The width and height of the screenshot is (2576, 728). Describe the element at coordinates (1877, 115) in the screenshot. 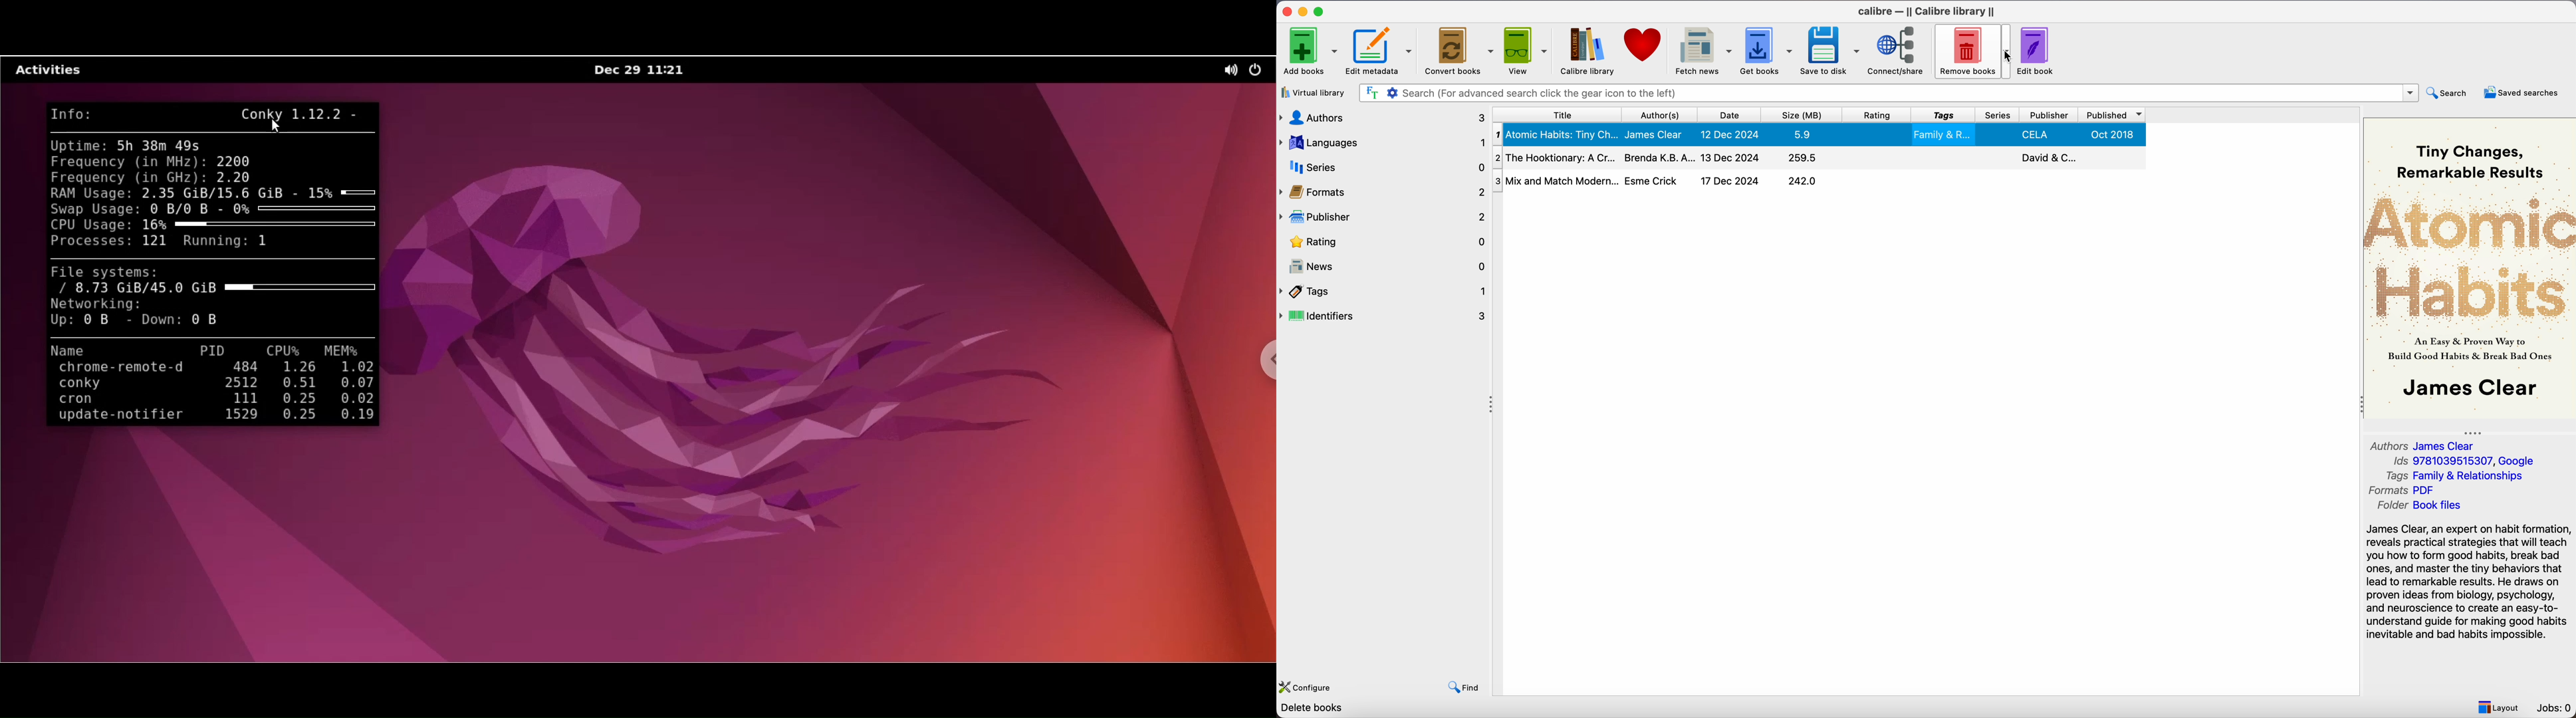

I see `rating` at that location.